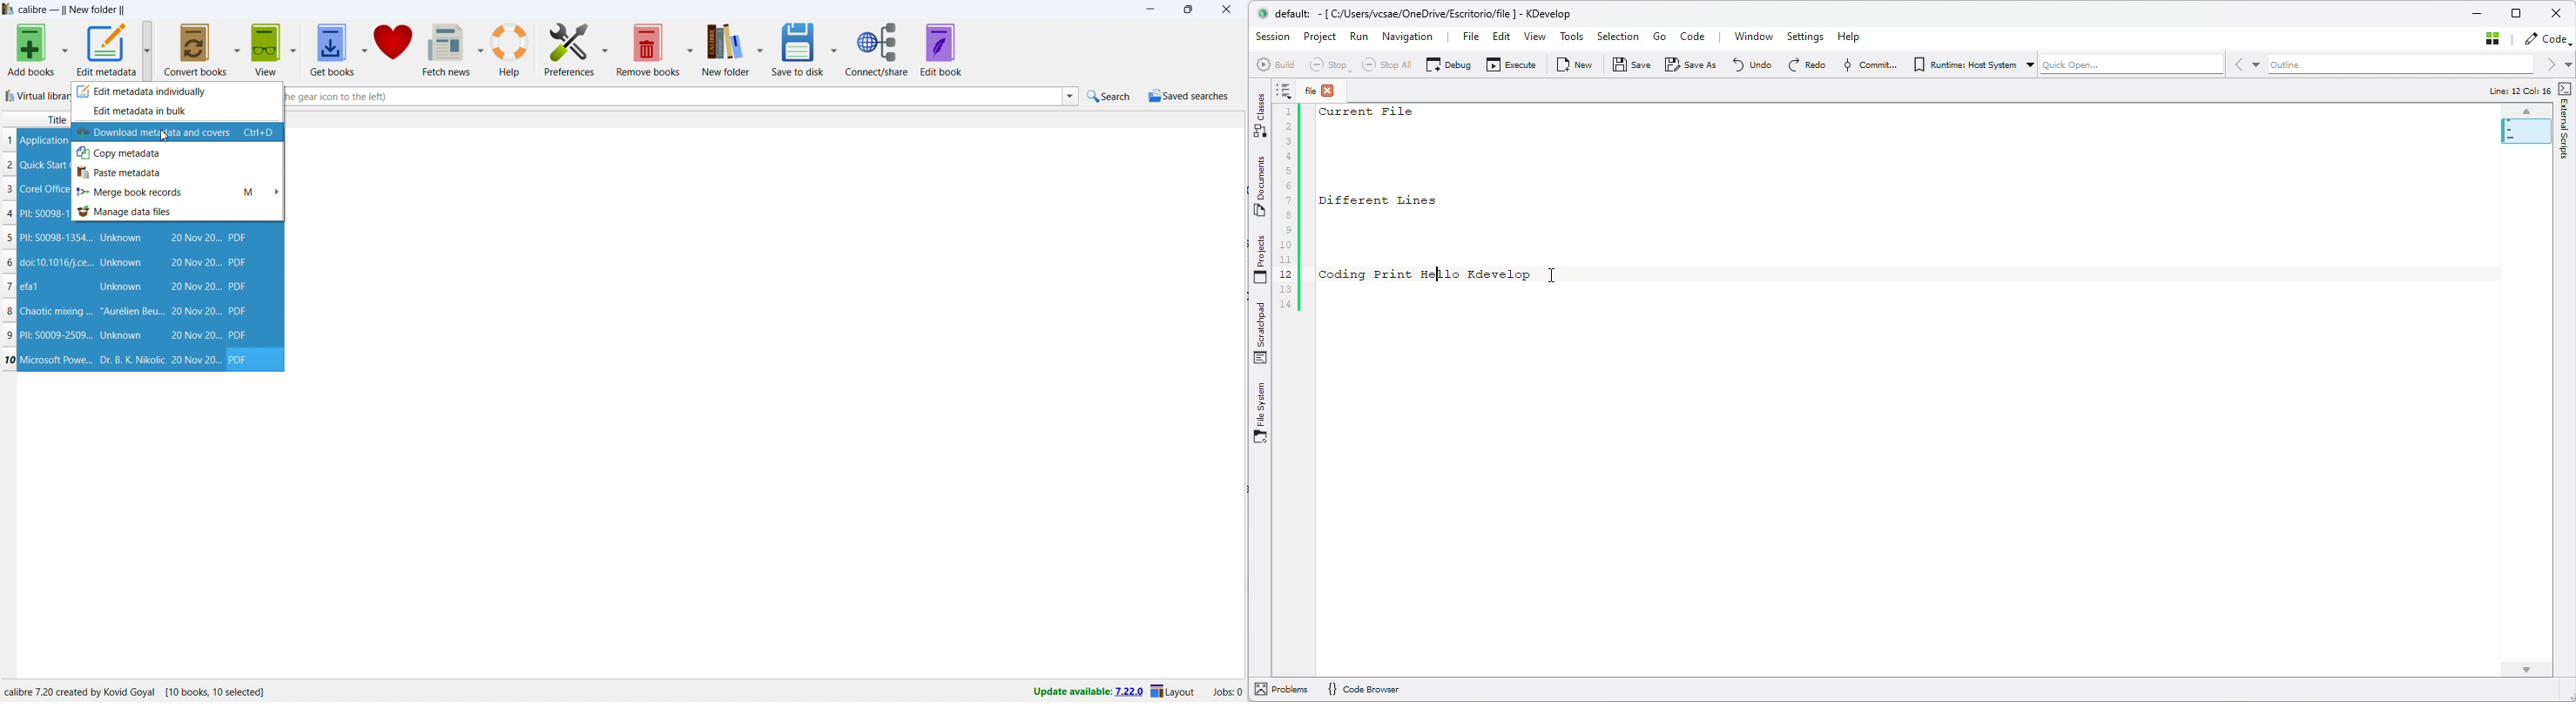 The width and height of the screenshot is (2576, 728). Describe the element at coordinates (135, 693) in the screenshot. I see `calibre 7.20 created by Kovid Goyal [10 books, 10 selected]` at that location.